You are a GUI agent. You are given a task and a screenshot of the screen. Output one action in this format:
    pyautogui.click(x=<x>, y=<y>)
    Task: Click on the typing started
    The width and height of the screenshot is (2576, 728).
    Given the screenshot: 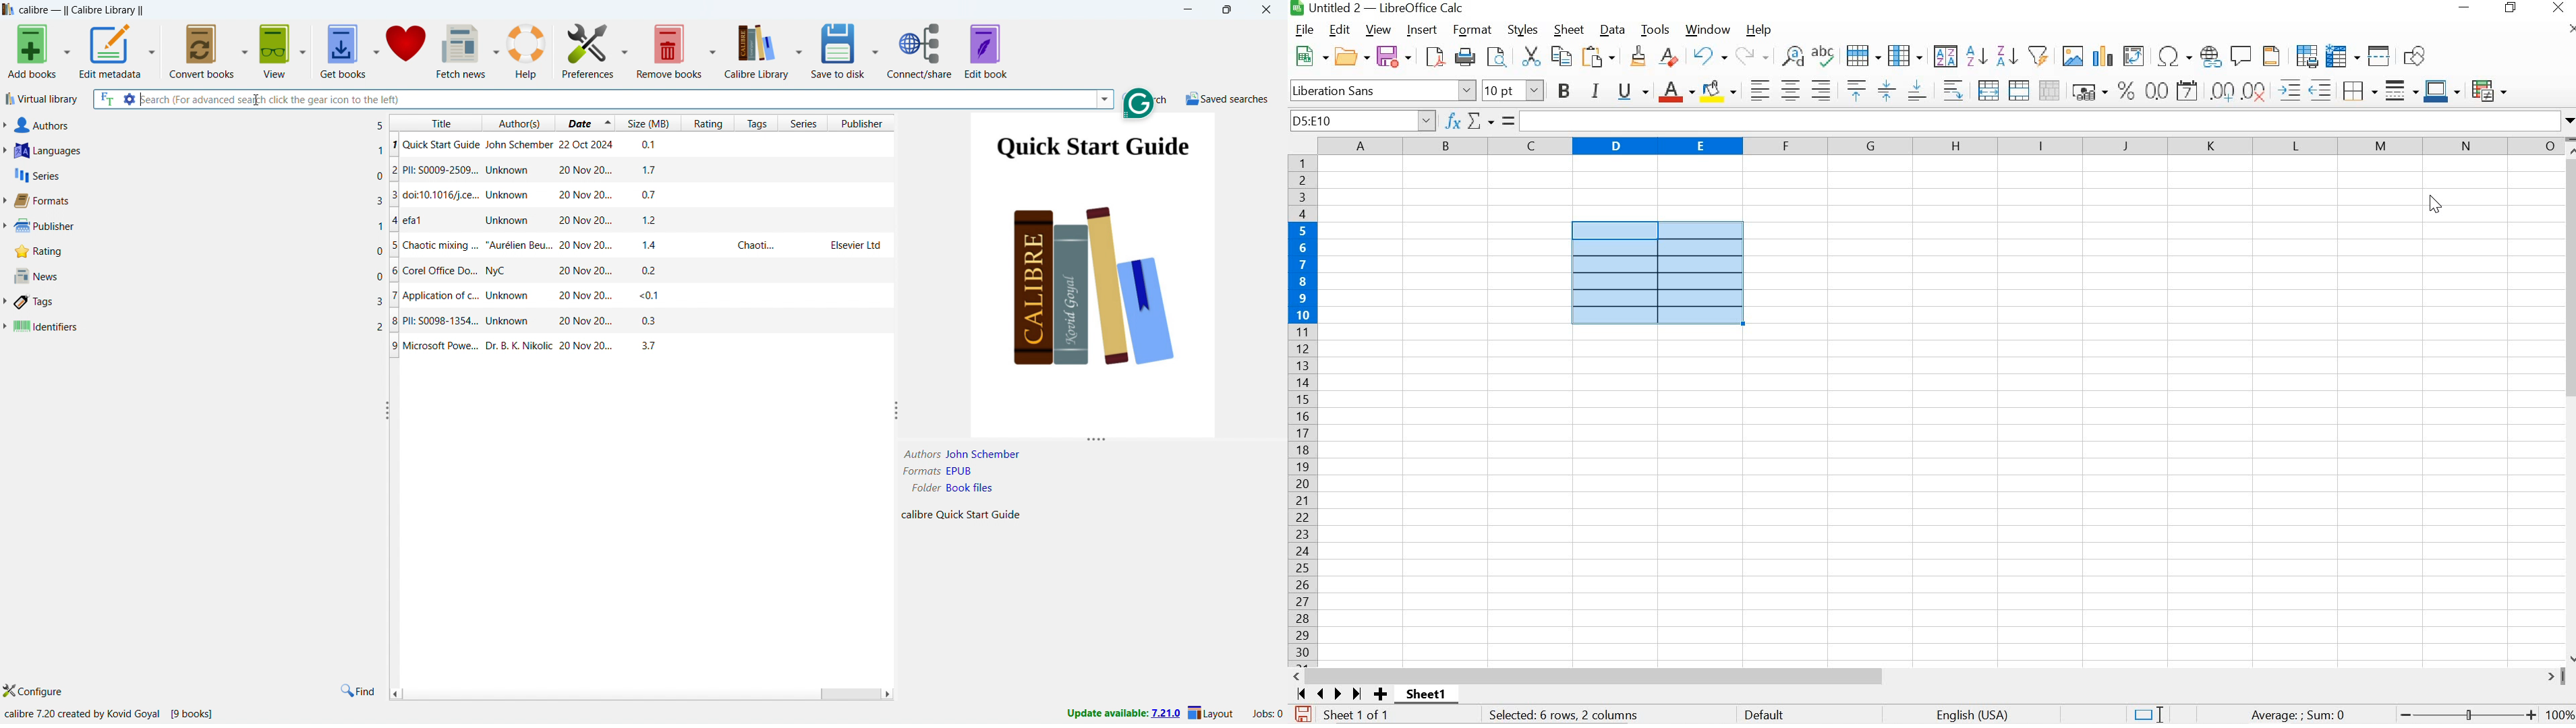 What is the action you would take?
    pyautogui.click(x=141, y=99)
    